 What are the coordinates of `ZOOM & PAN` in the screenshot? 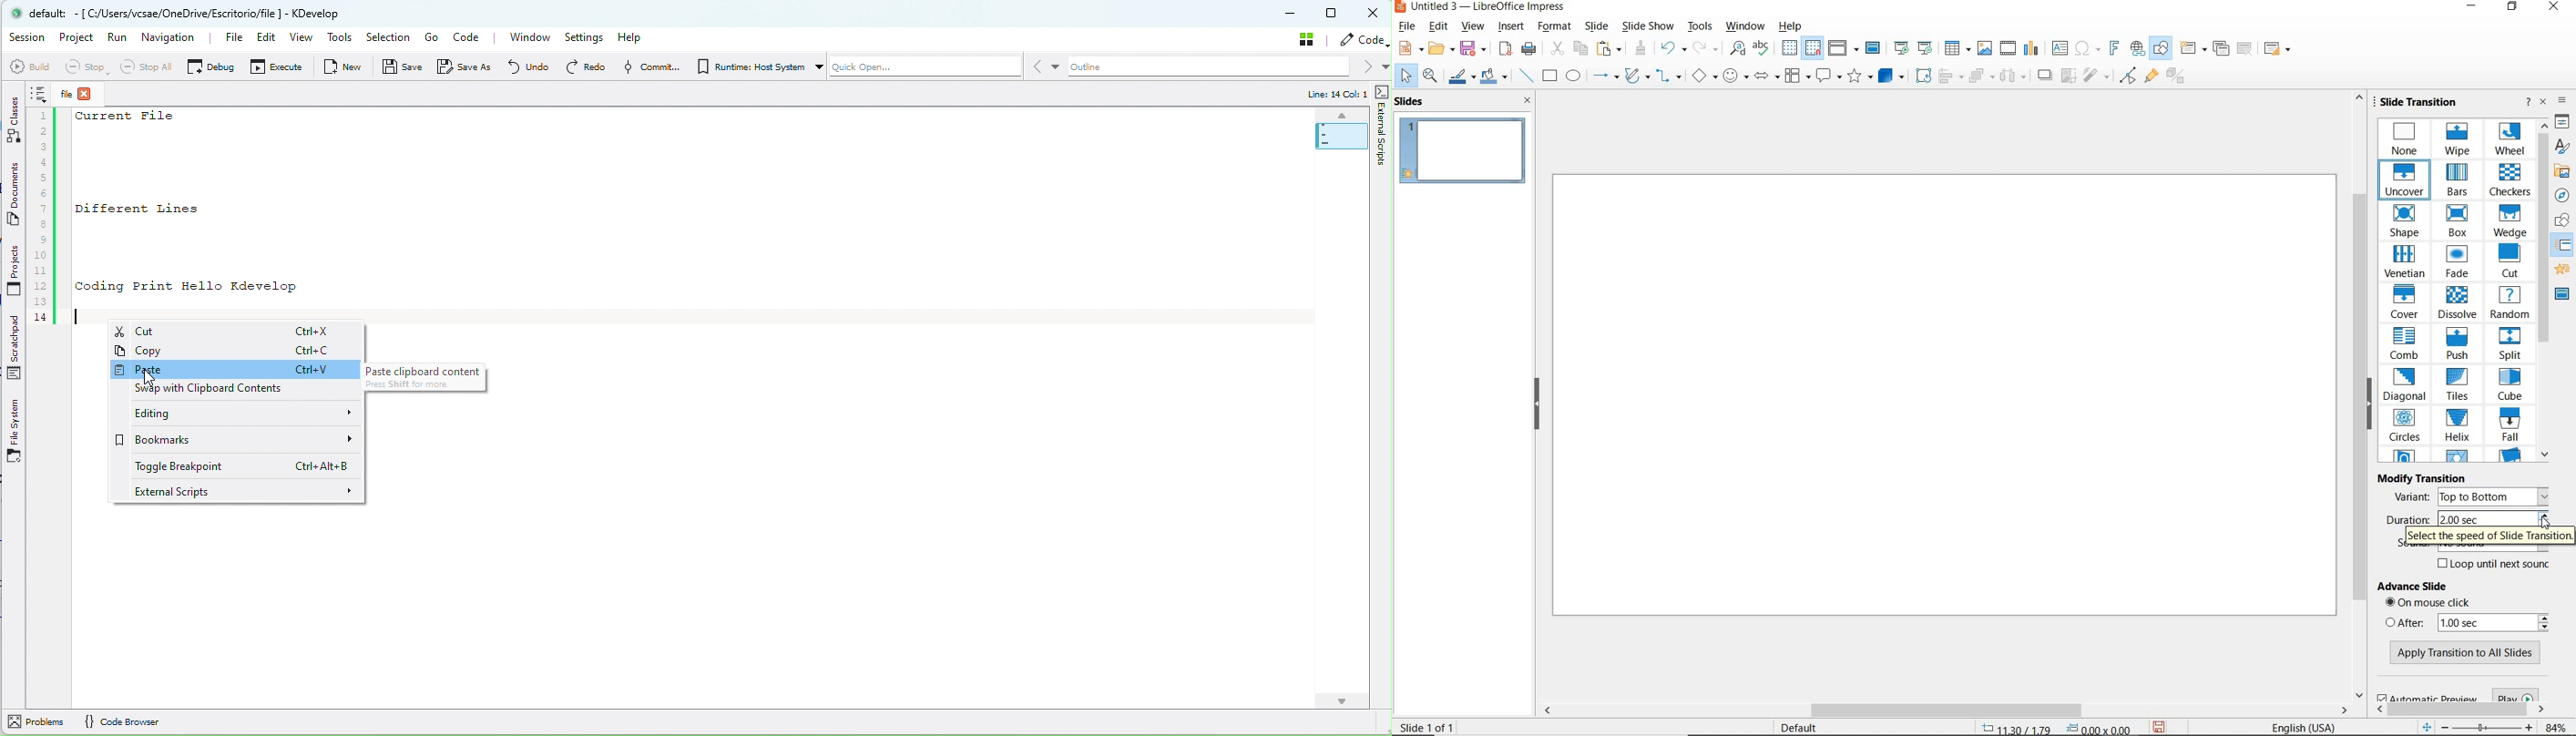 It's located at (1432, 77).